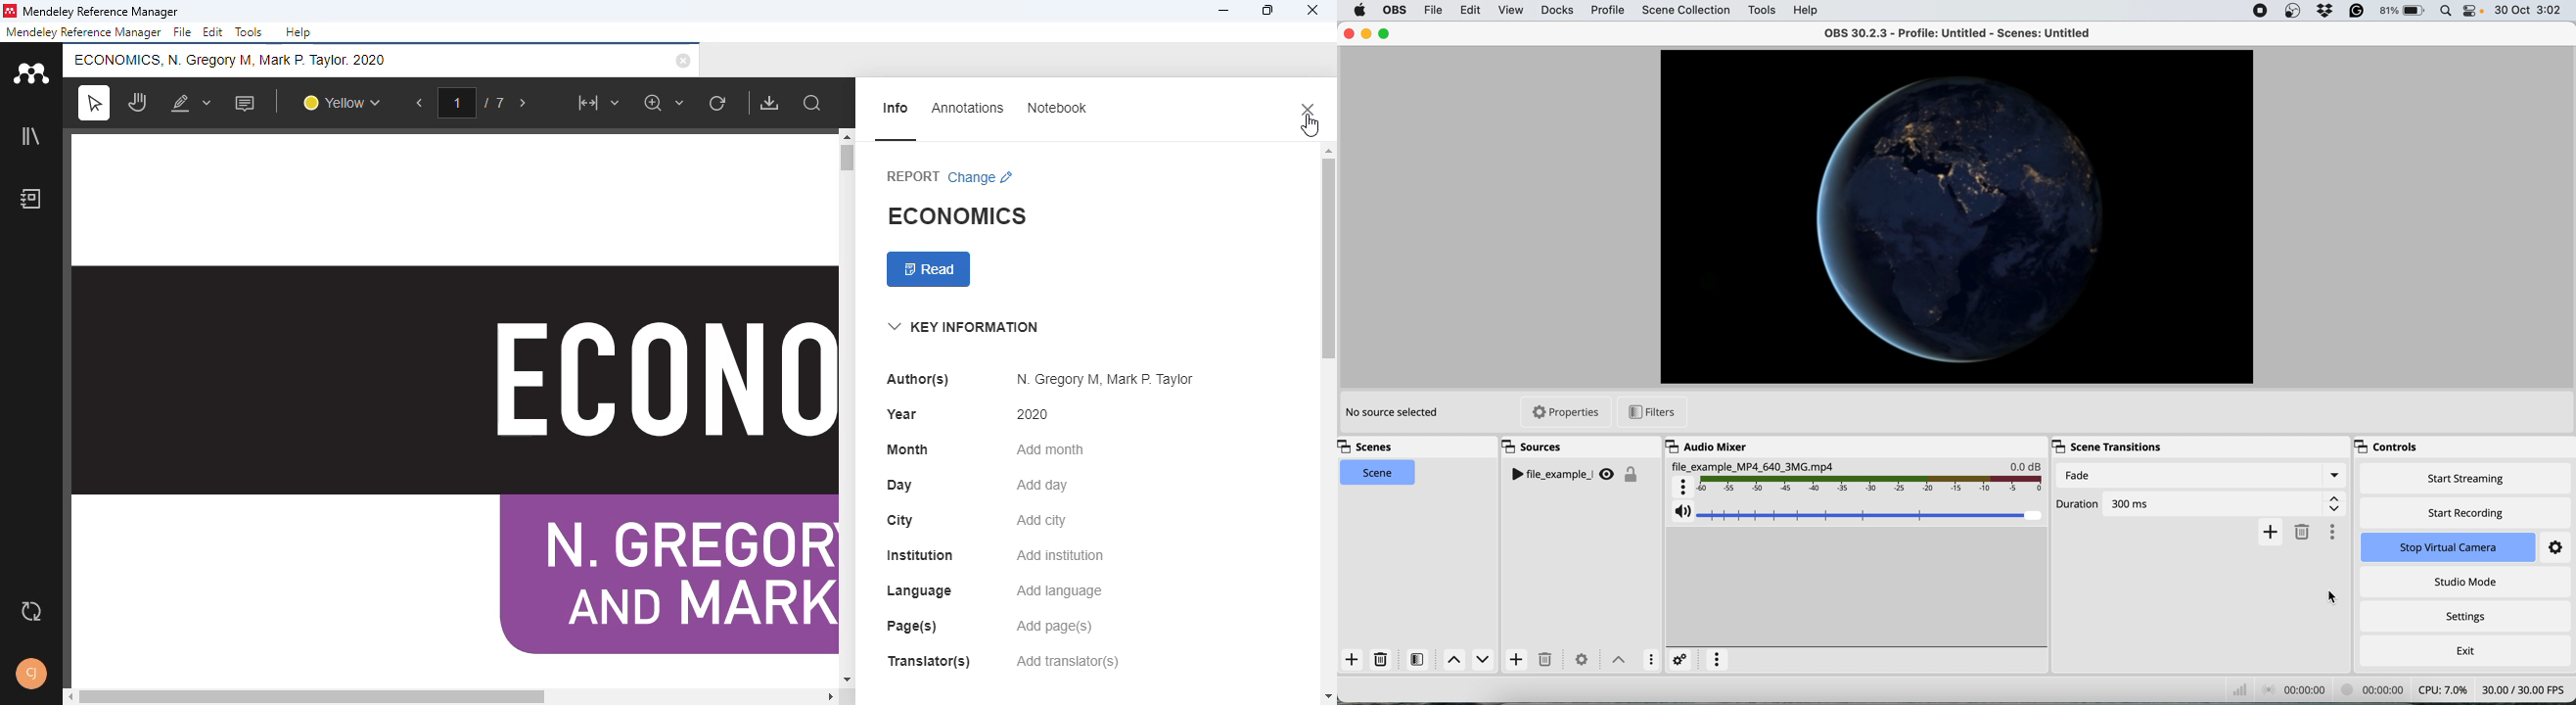 This screenshot has width=2576, height=728. What do you see at coordinates (1580, 476) in the screenshot?
I see `sources` at bounding box center [1580, 476].